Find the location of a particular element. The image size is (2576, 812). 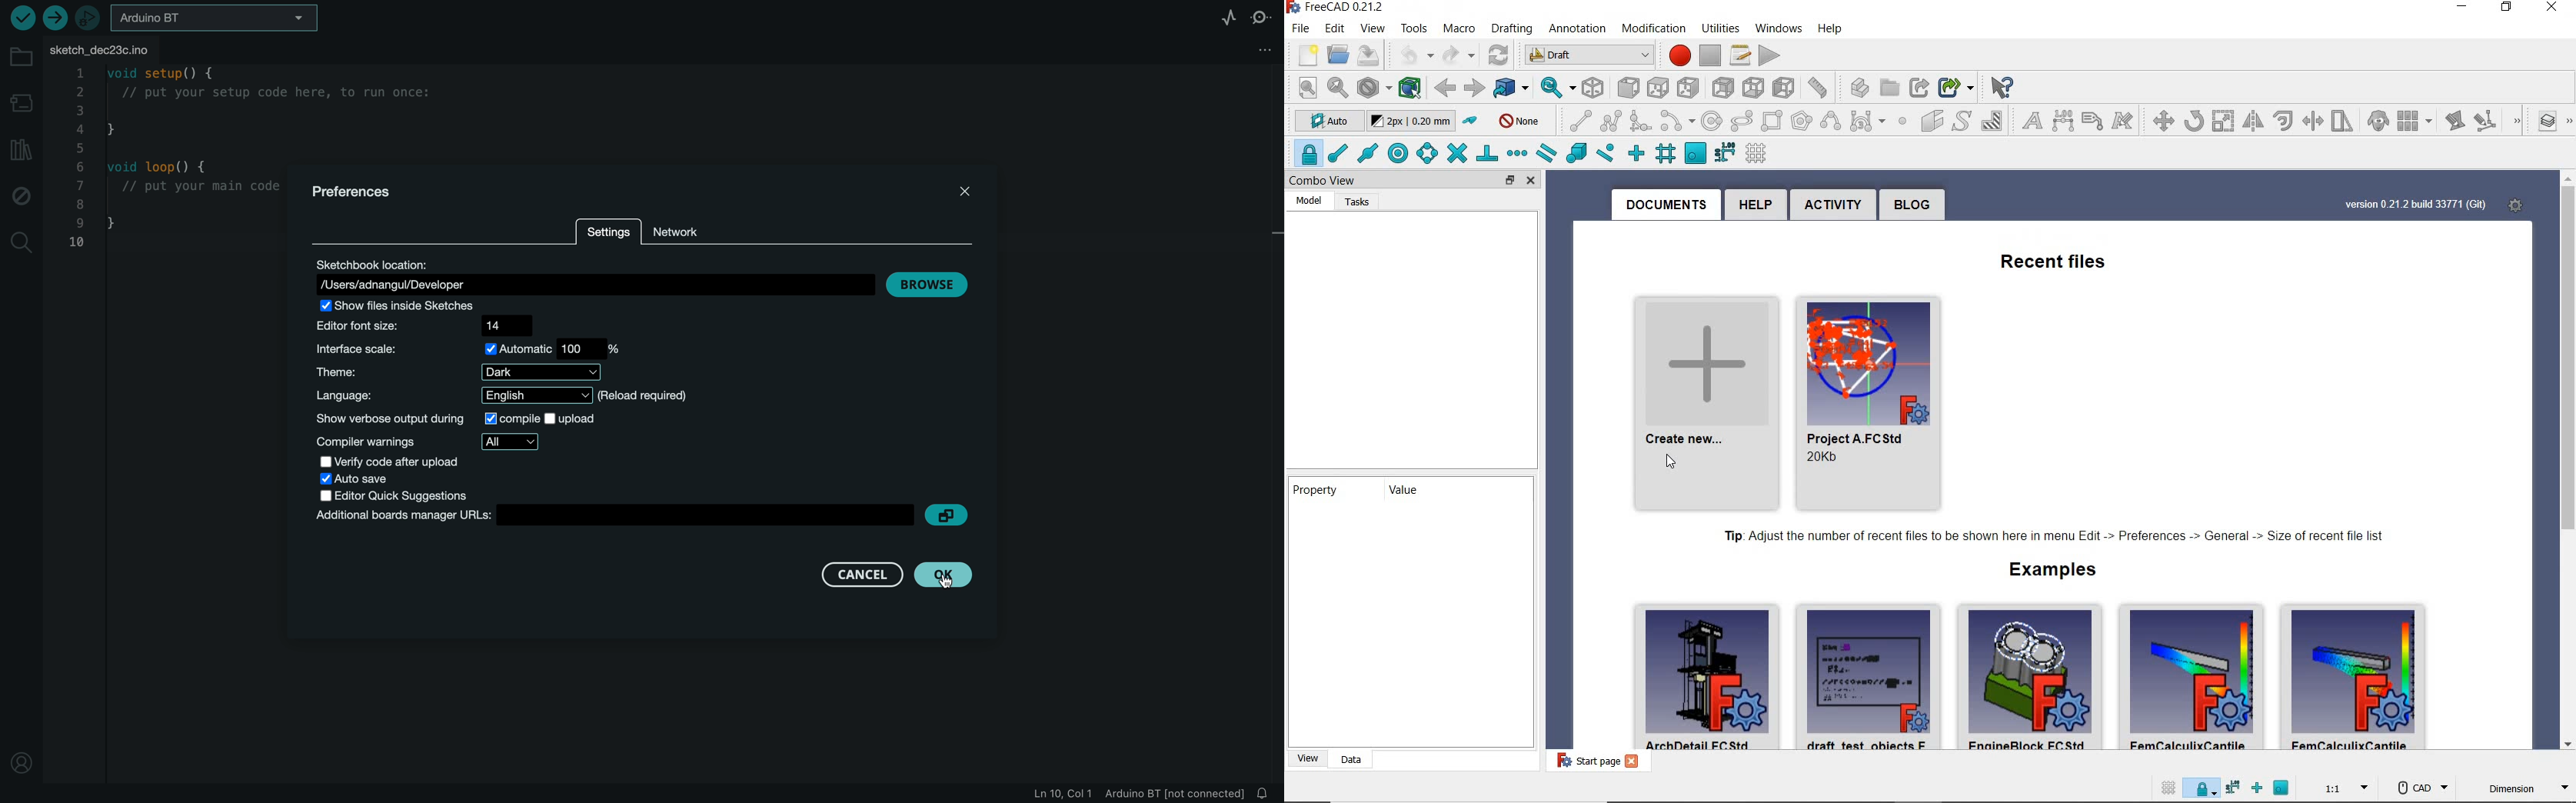

view is located at coordinates (1304, 761).